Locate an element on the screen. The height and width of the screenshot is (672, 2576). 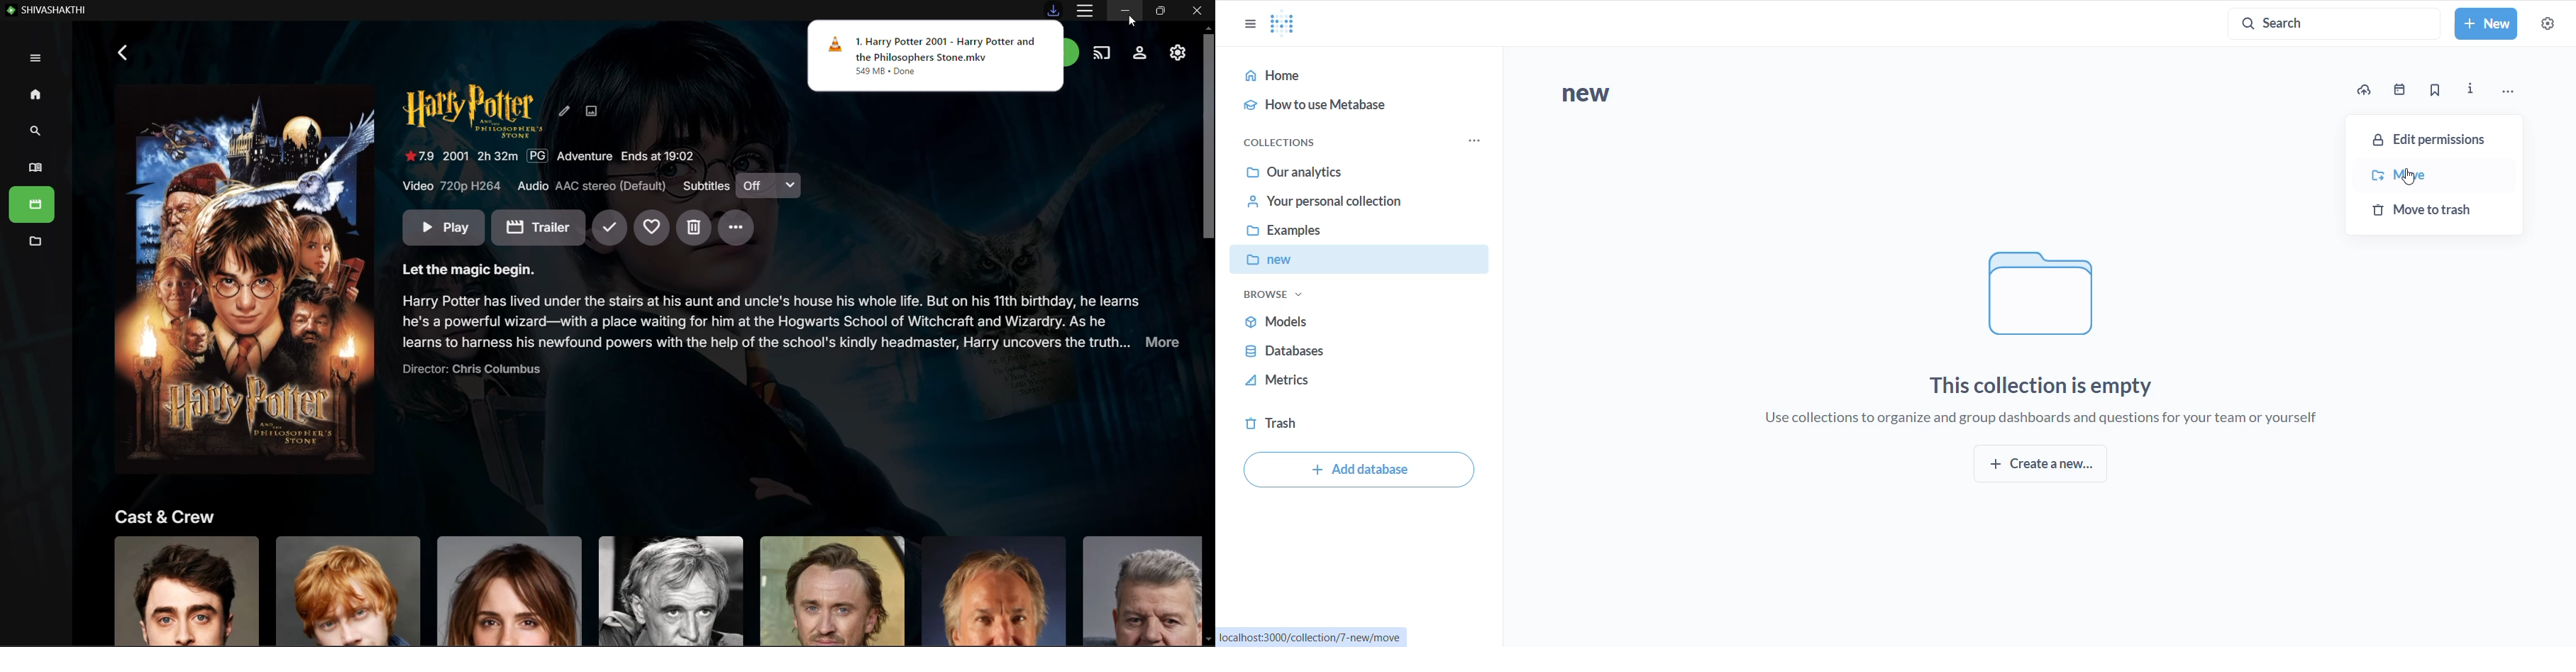
Video Quality is located at coordinates (453, 185).